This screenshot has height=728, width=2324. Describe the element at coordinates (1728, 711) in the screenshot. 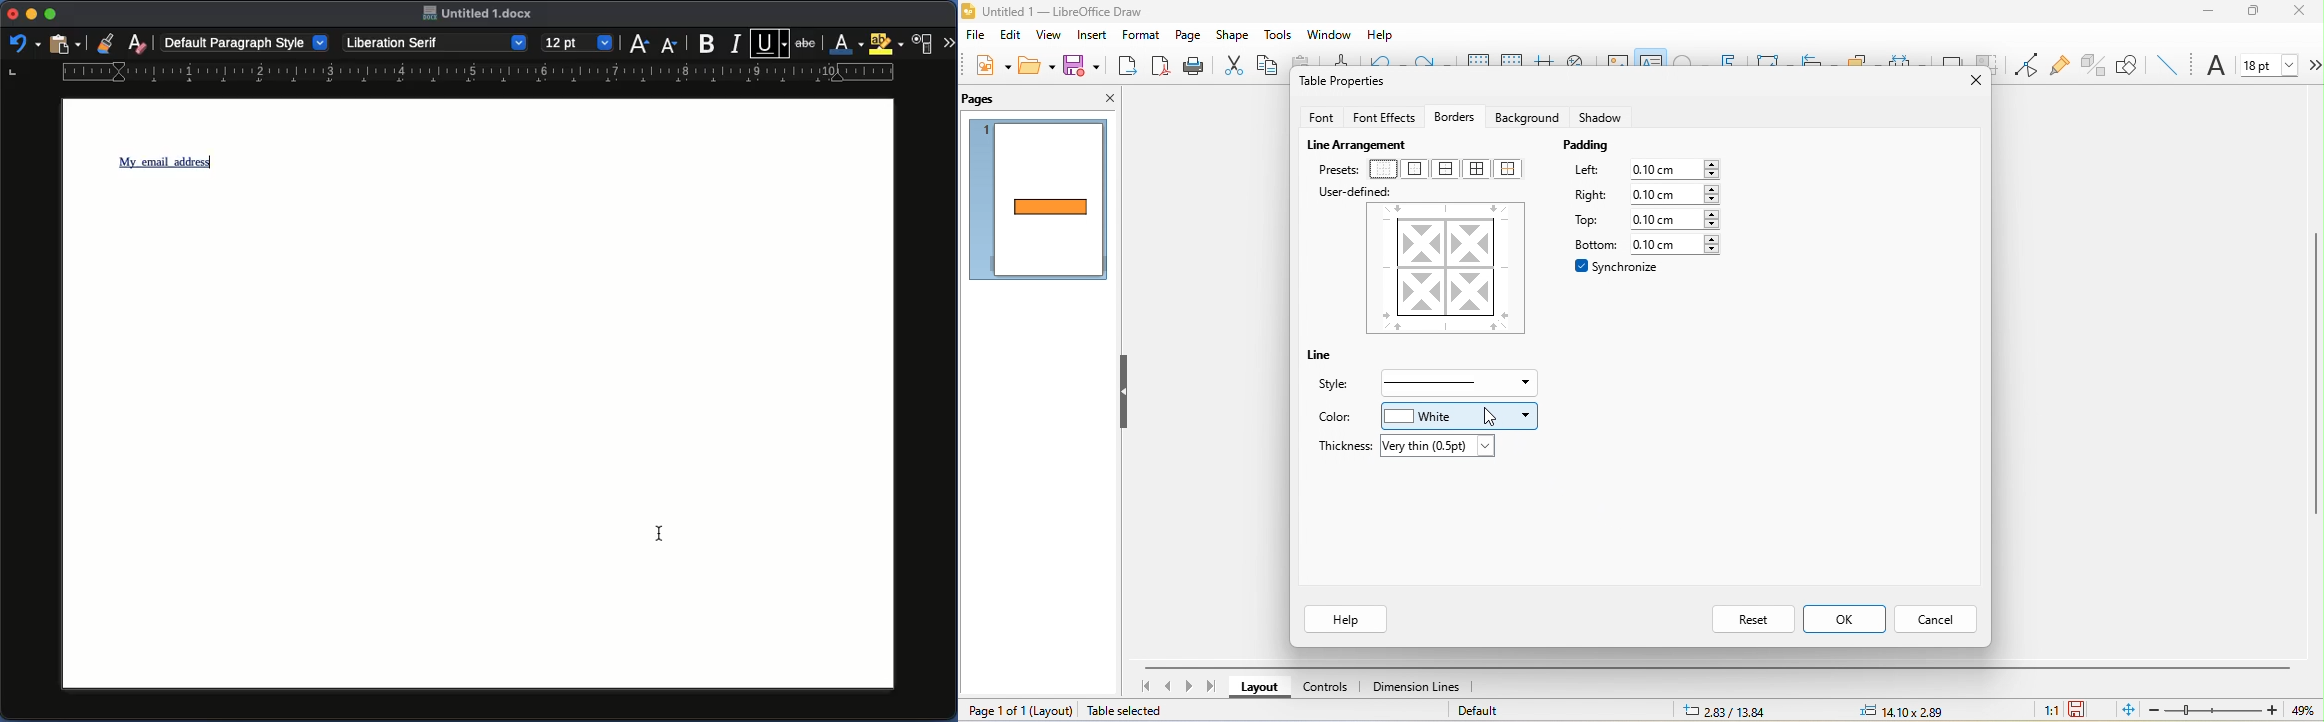

I see `2.83/13.84` at that location.